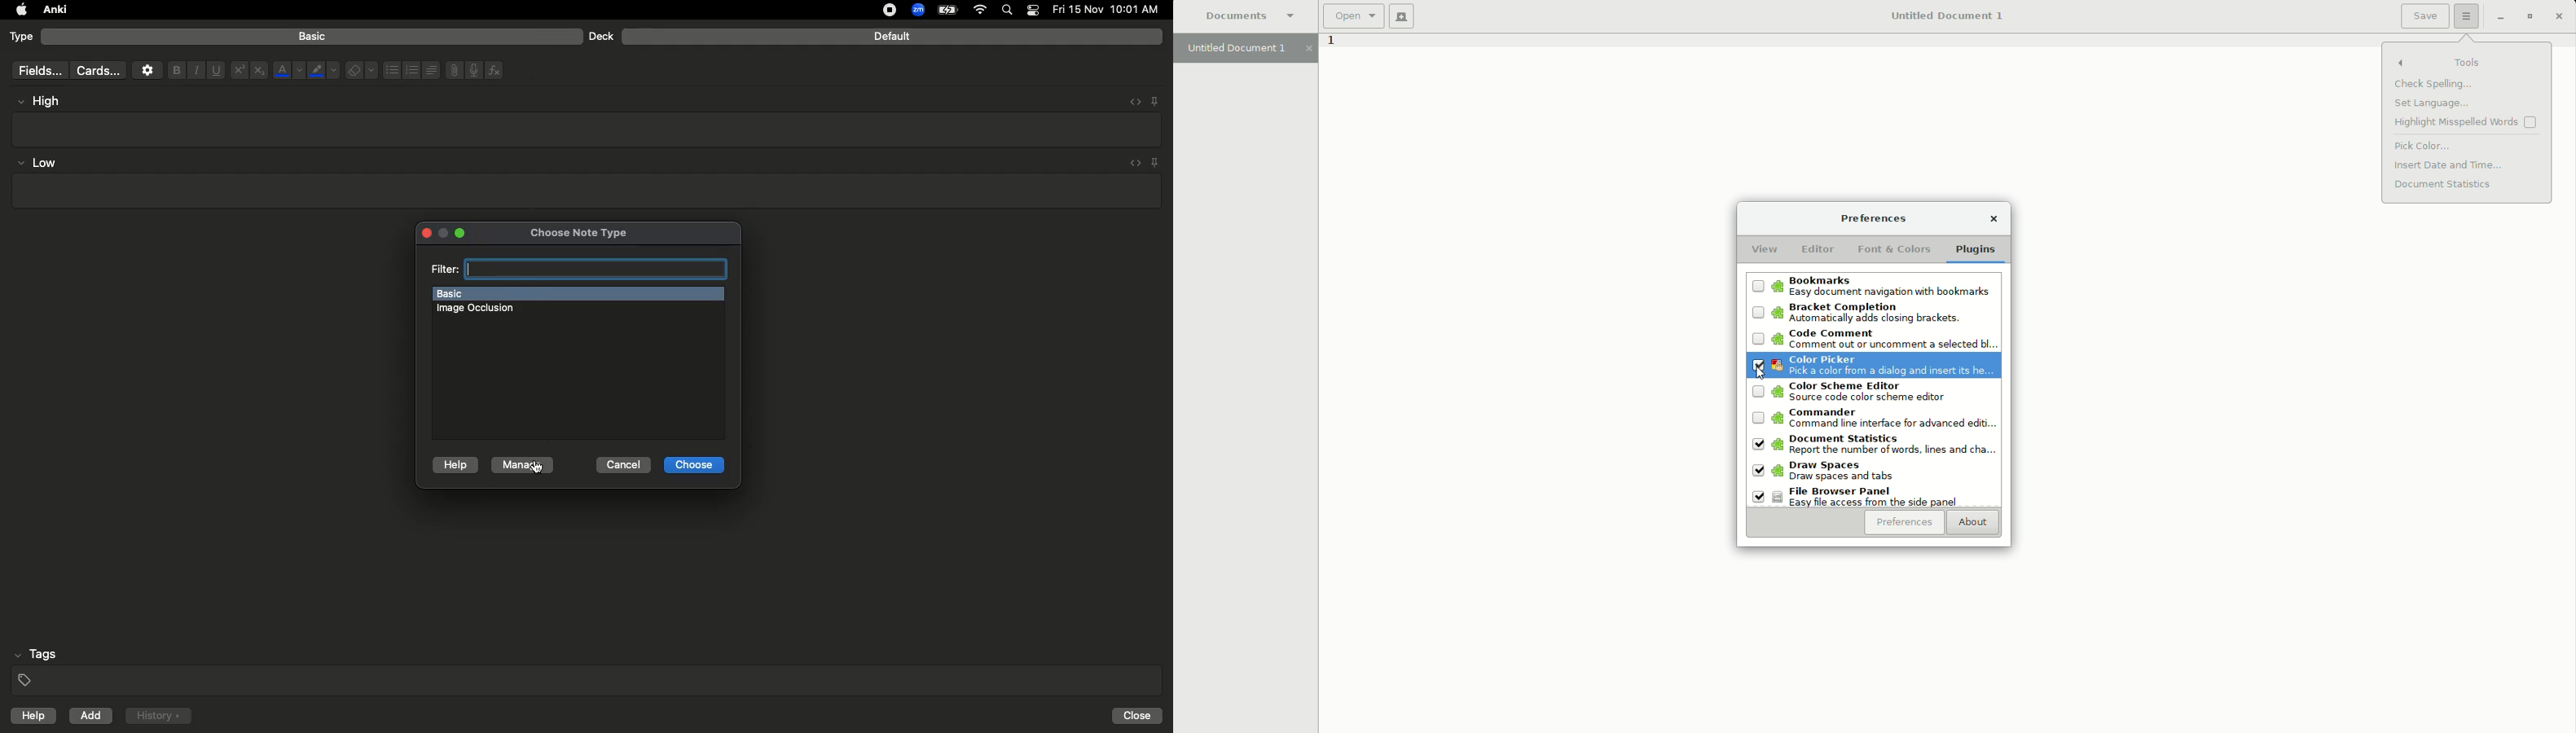  I want to click on cursor, so click(543, 472).